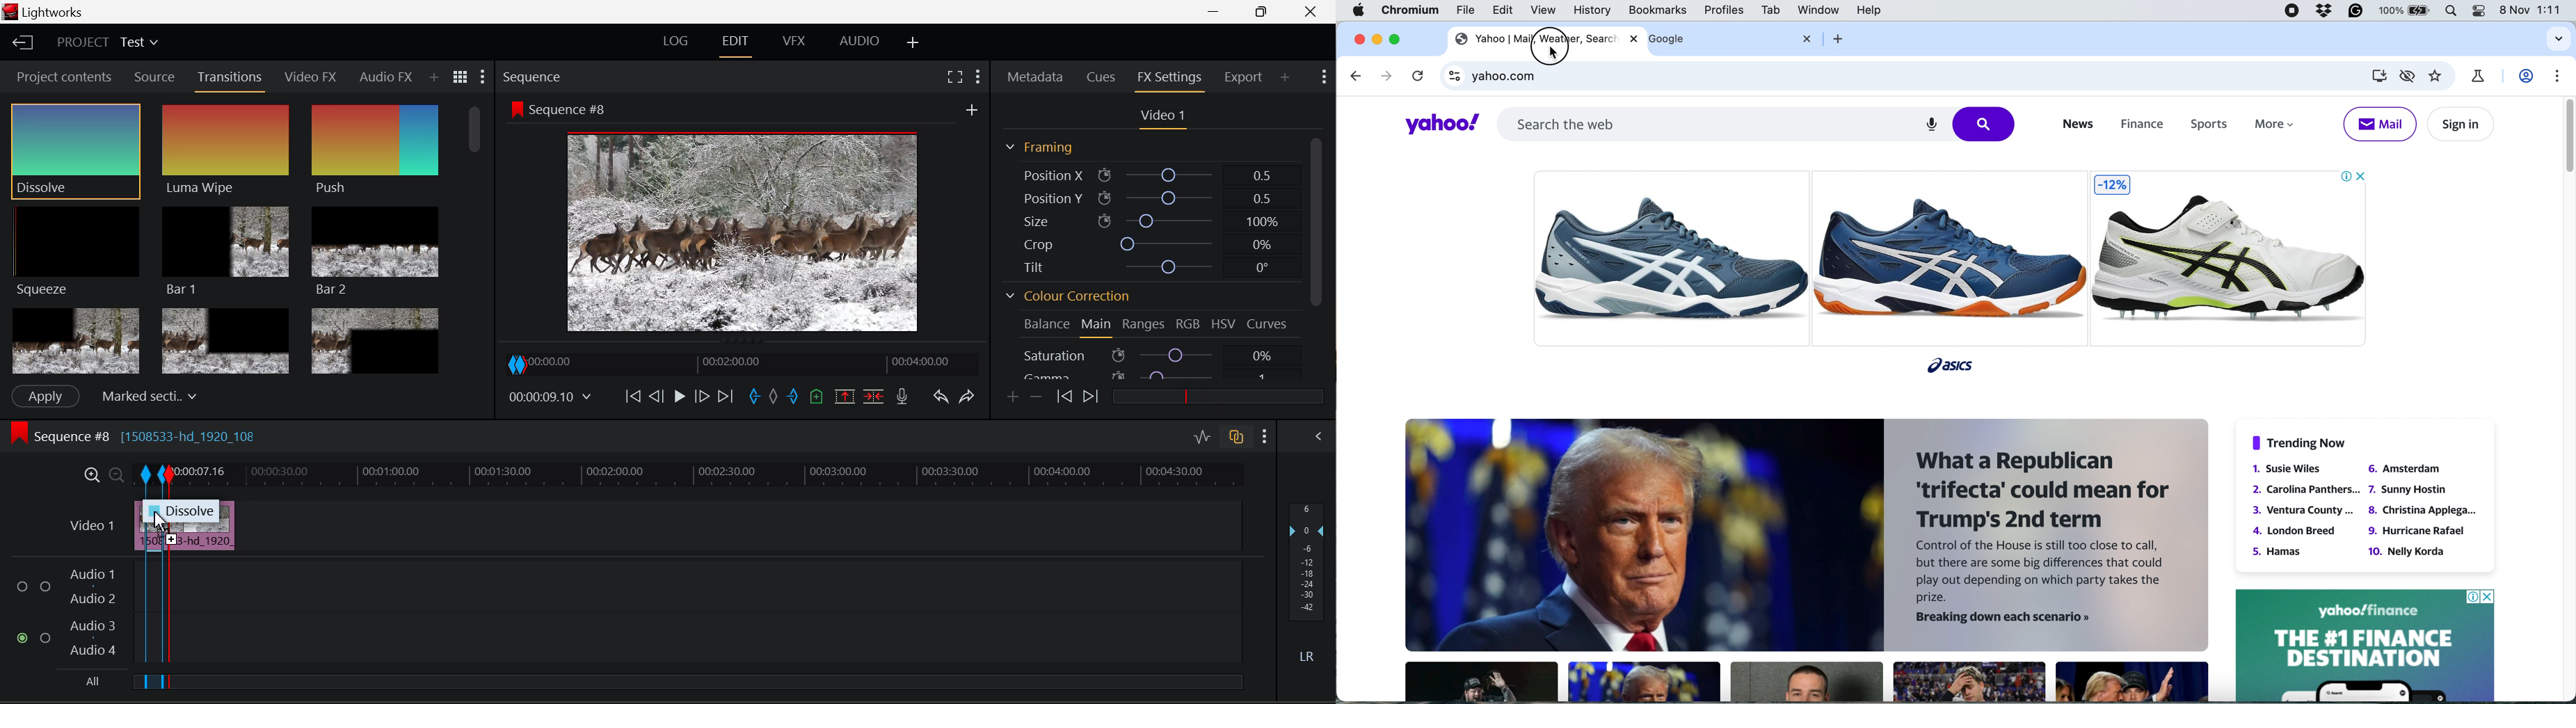 This screenshot has height=728, width=2576. What do you see at coordinates (970, 397) in the screenshot?
I see `Redo` at bounding box center [970, 397].